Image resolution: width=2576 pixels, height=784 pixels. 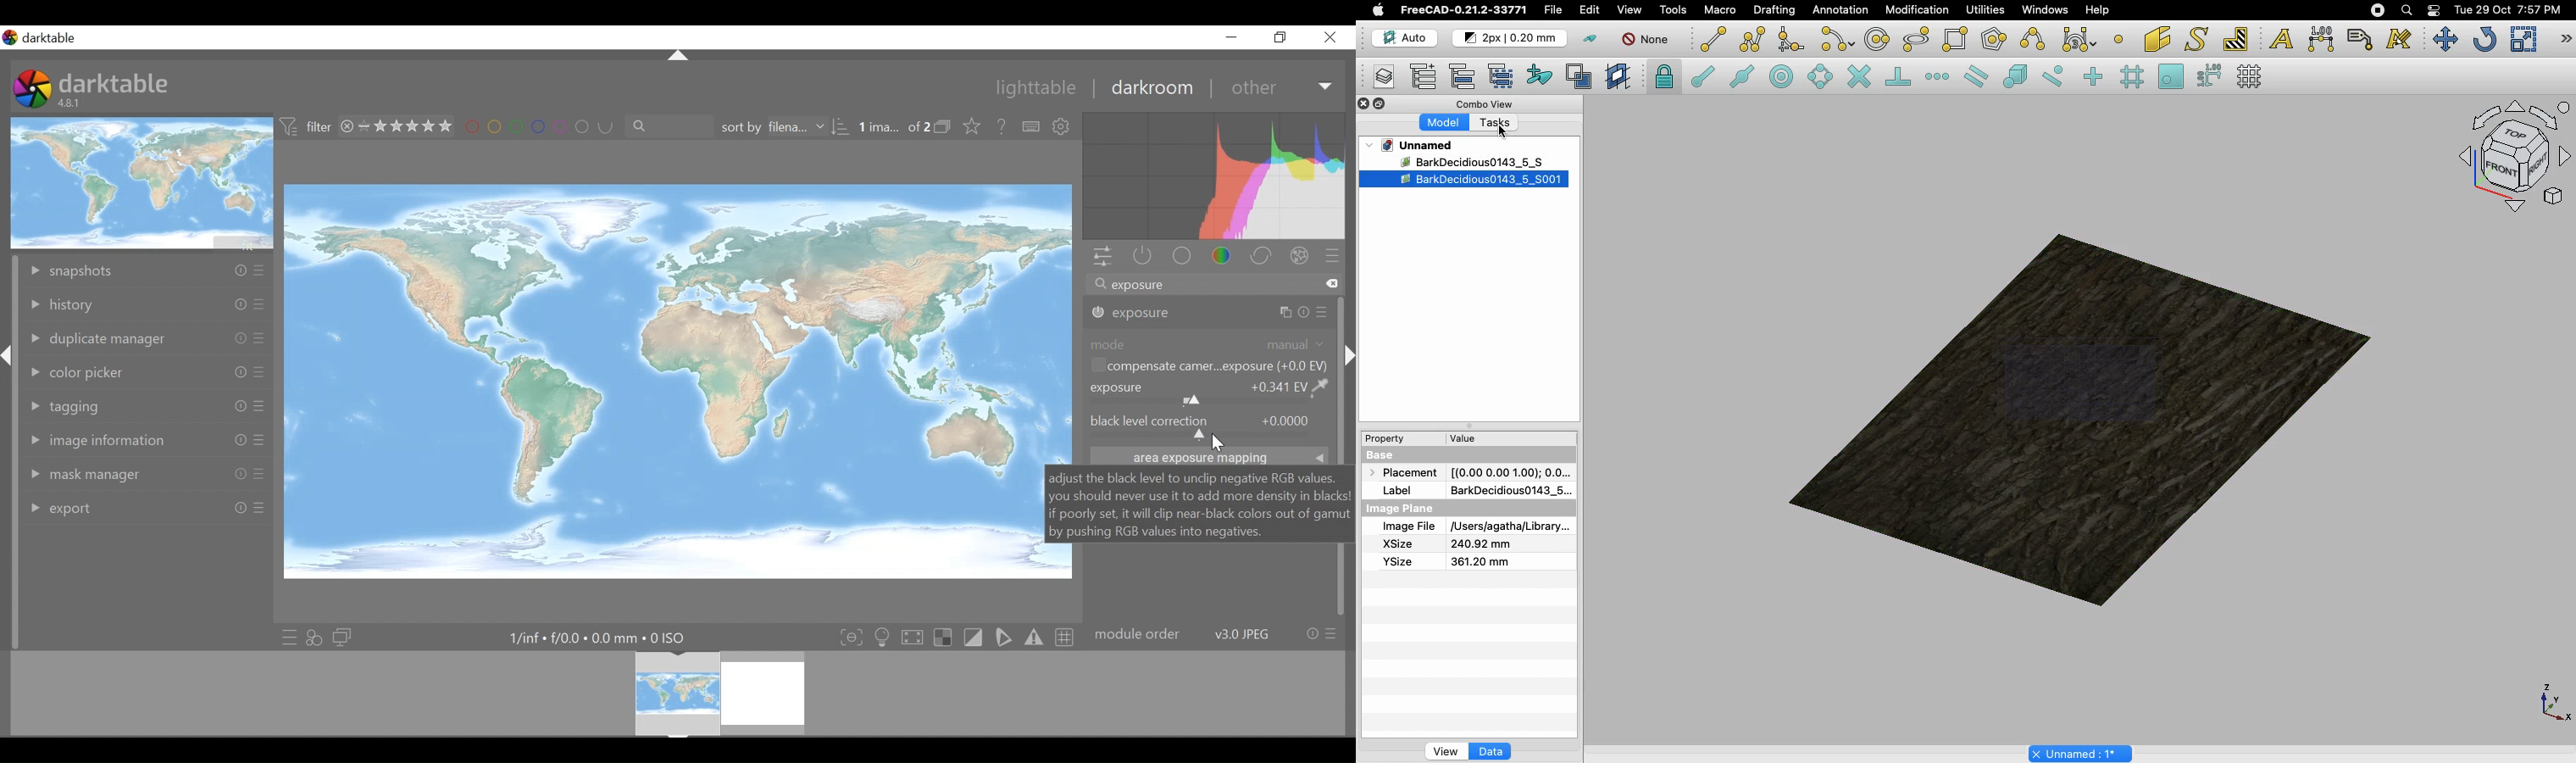 I want to click on YSize, so click(x=1396, y=561).